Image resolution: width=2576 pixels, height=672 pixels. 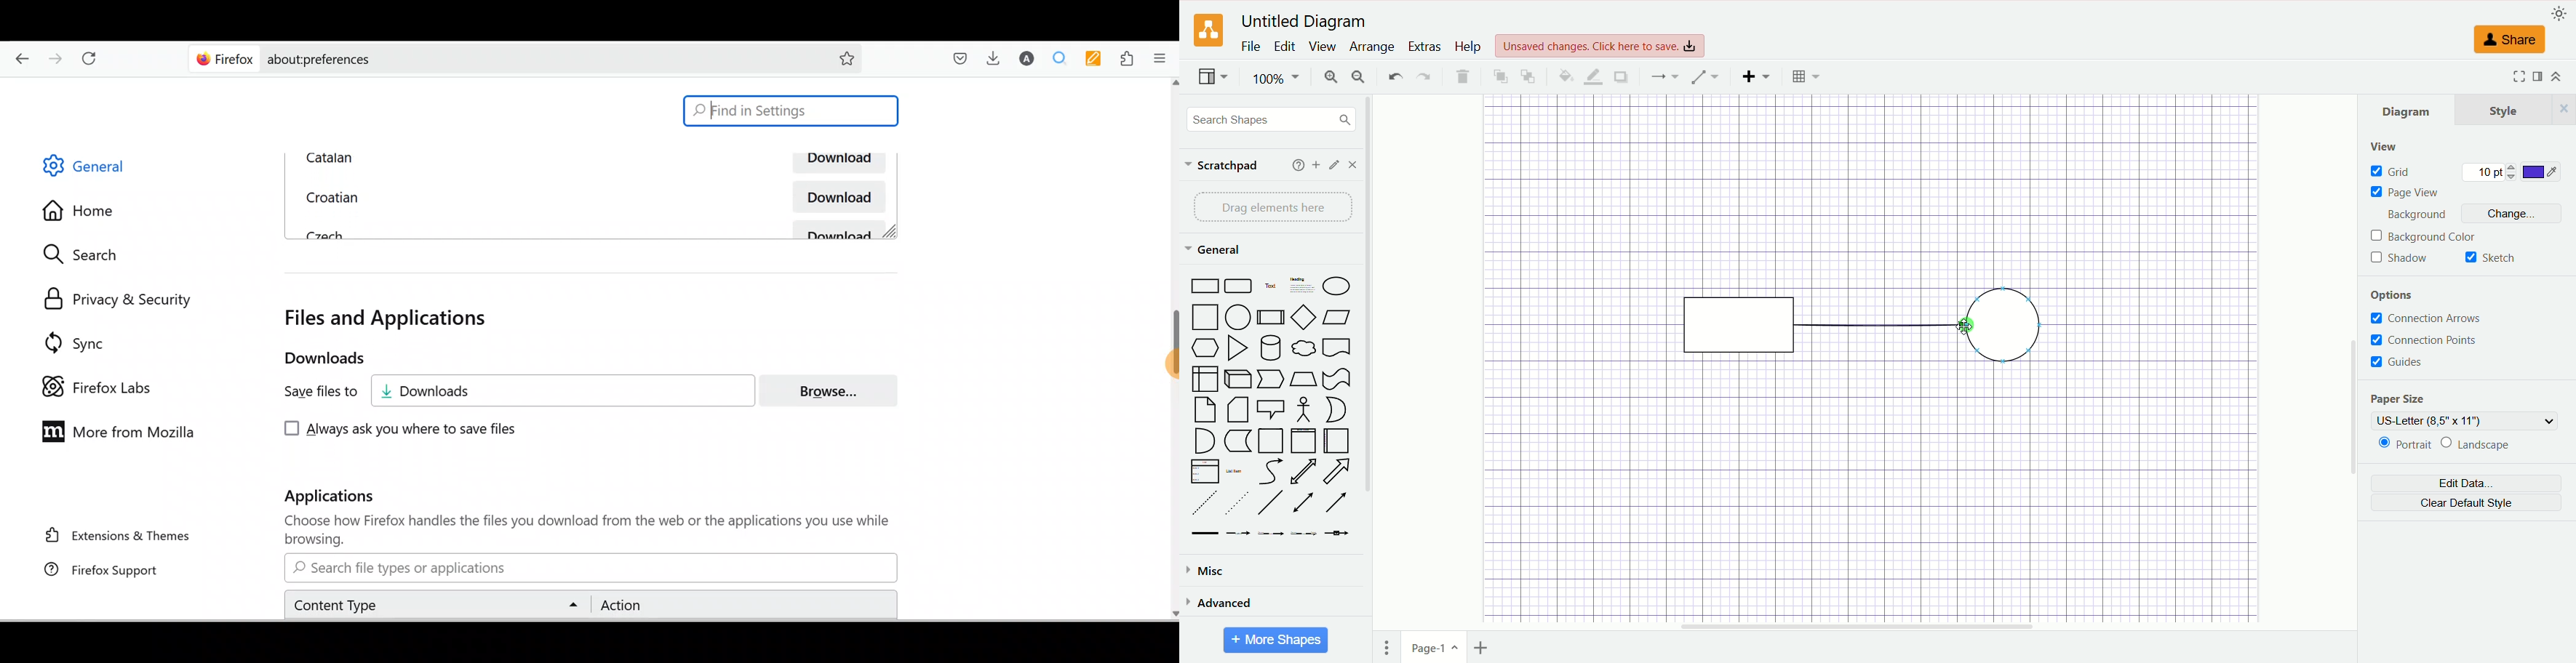 I want to click on Choose how Firefox handles the files you download from the web or the applications you use while browsing., so click(x=578, y=530).